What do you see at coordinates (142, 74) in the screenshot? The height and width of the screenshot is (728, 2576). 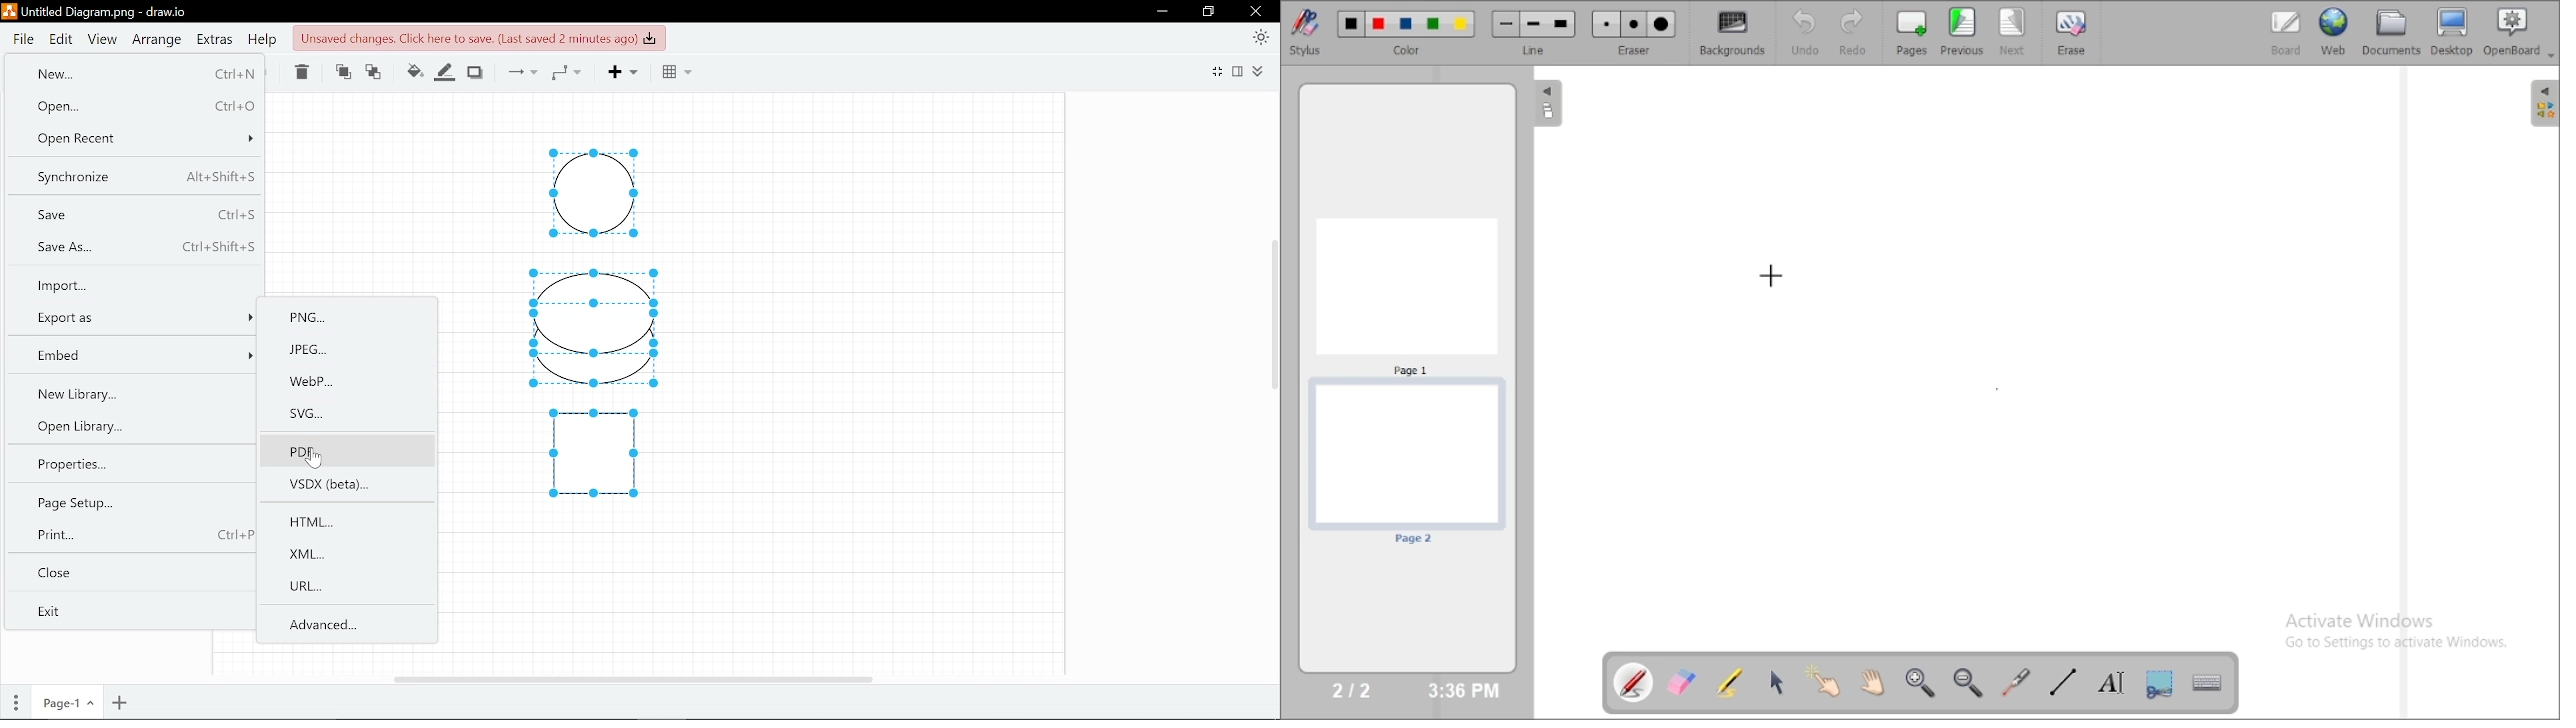 I see `New` at bounding box center [142, 74].